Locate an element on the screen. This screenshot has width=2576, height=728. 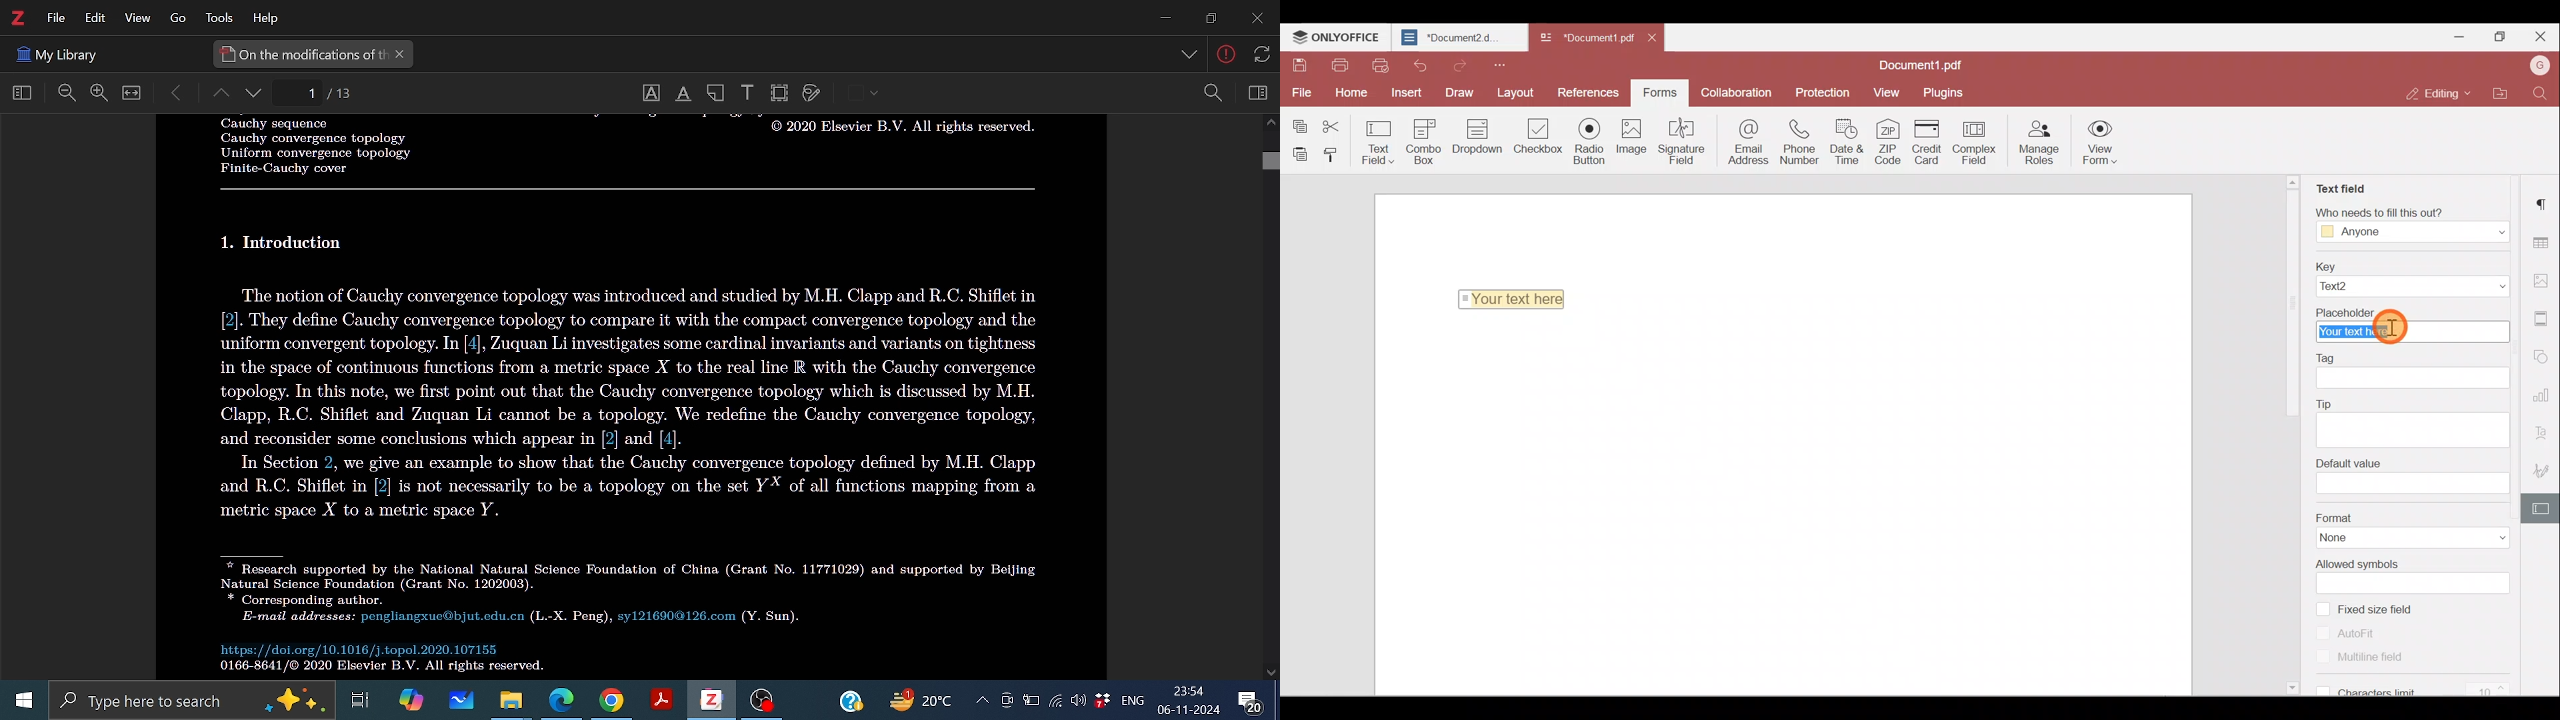
Current page is located at coordinates (342, 93).